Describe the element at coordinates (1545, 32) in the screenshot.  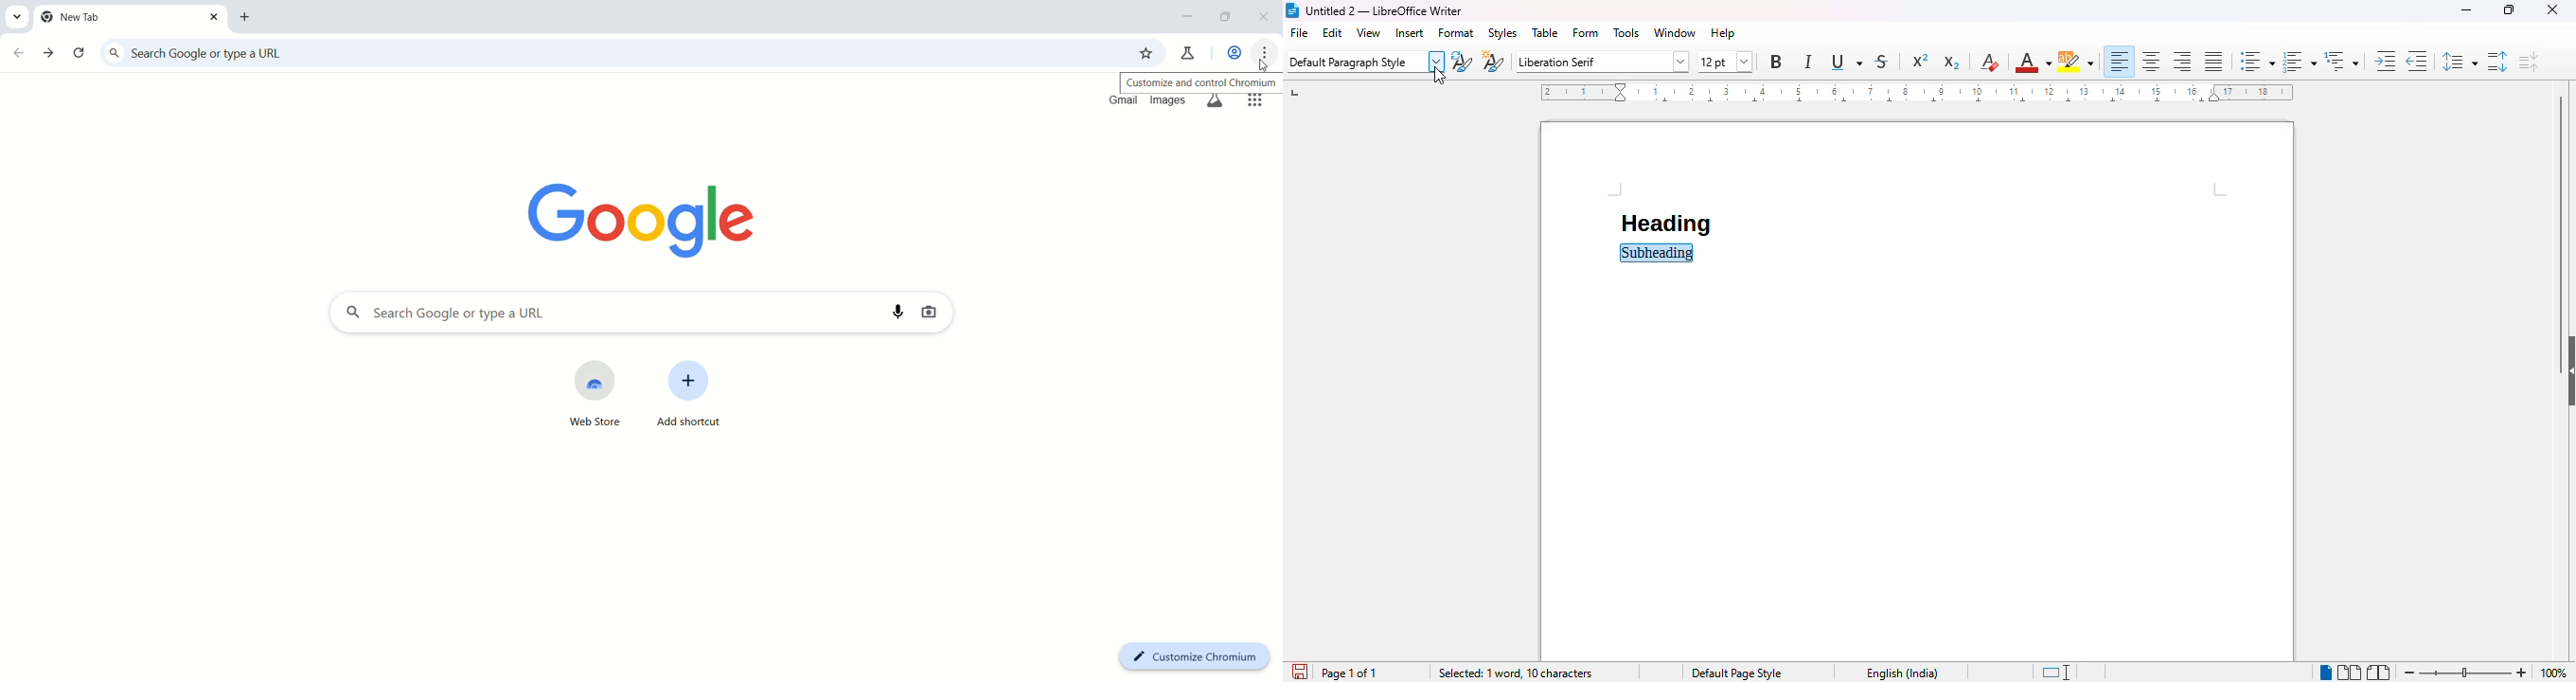
I see `table` at that location.